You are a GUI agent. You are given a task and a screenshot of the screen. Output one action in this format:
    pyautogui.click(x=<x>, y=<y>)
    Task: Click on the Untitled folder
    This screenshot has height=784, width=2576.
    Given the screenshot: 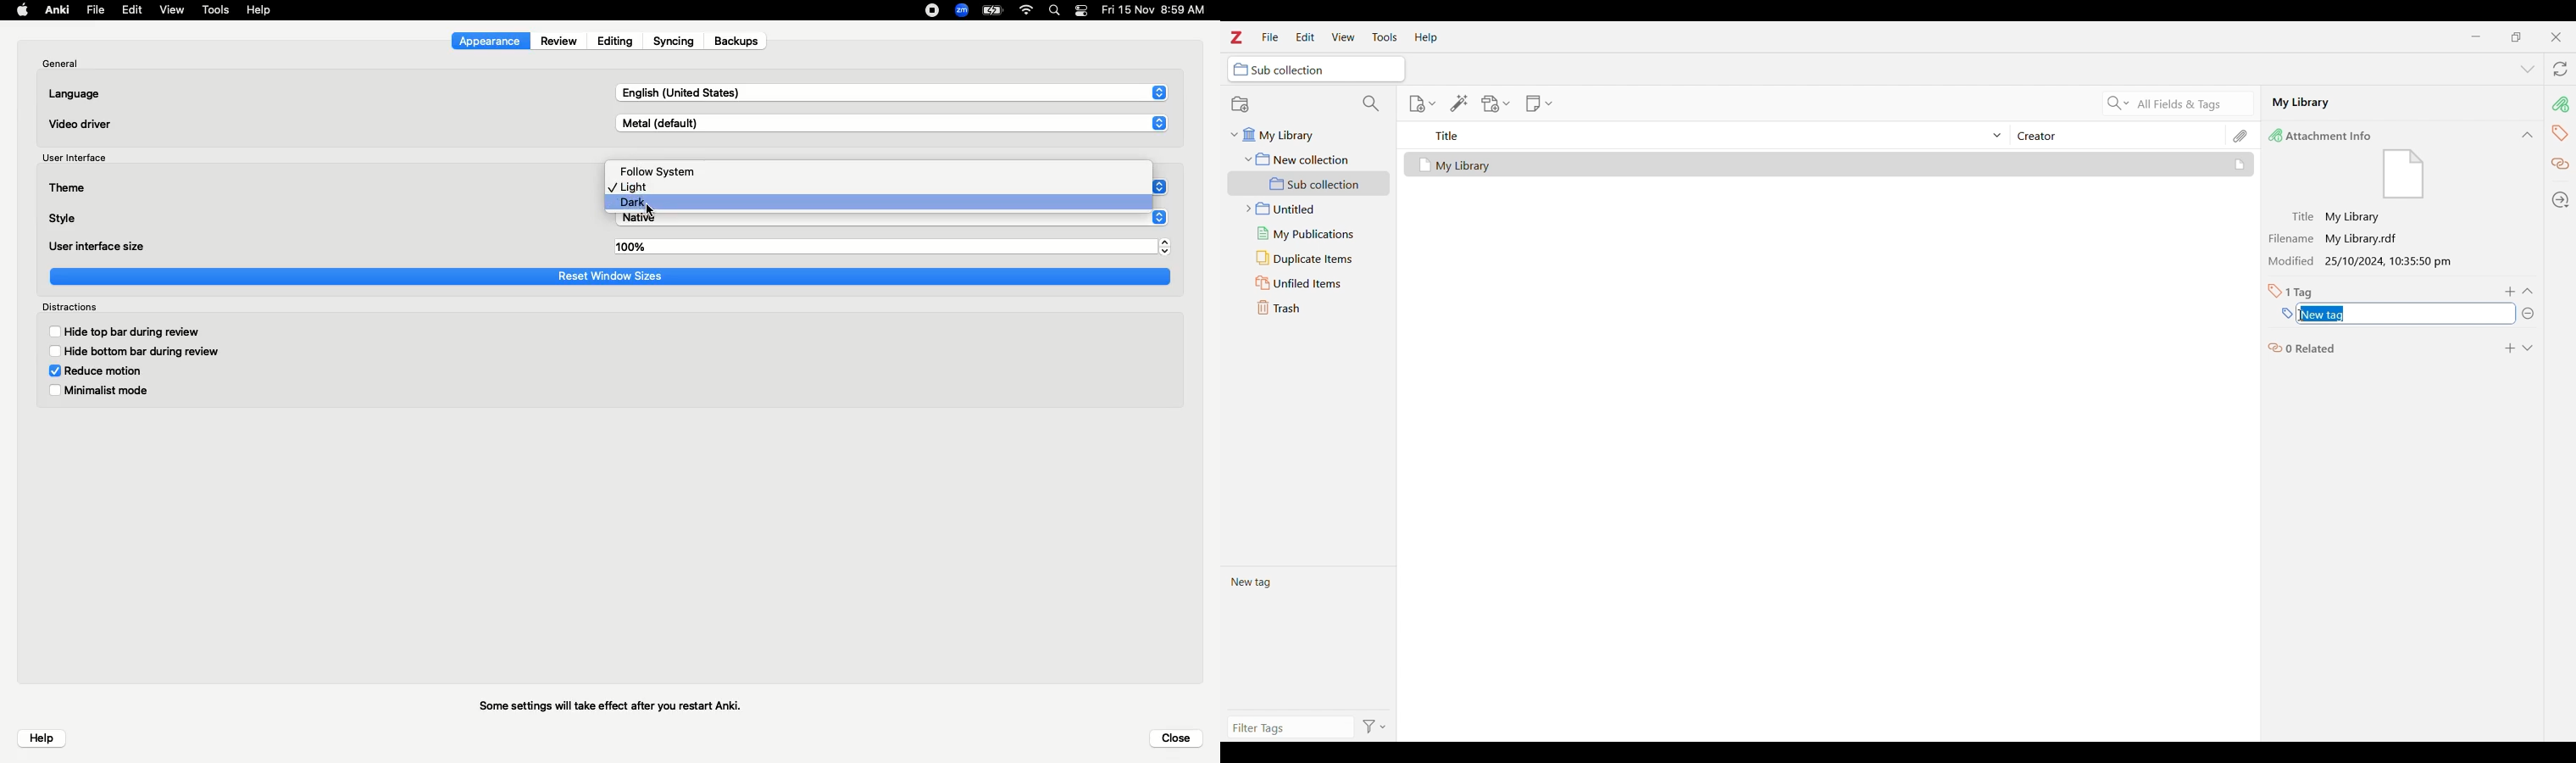 What is the action you would take?
    pyautogui.click(x=1306, y=207)
    